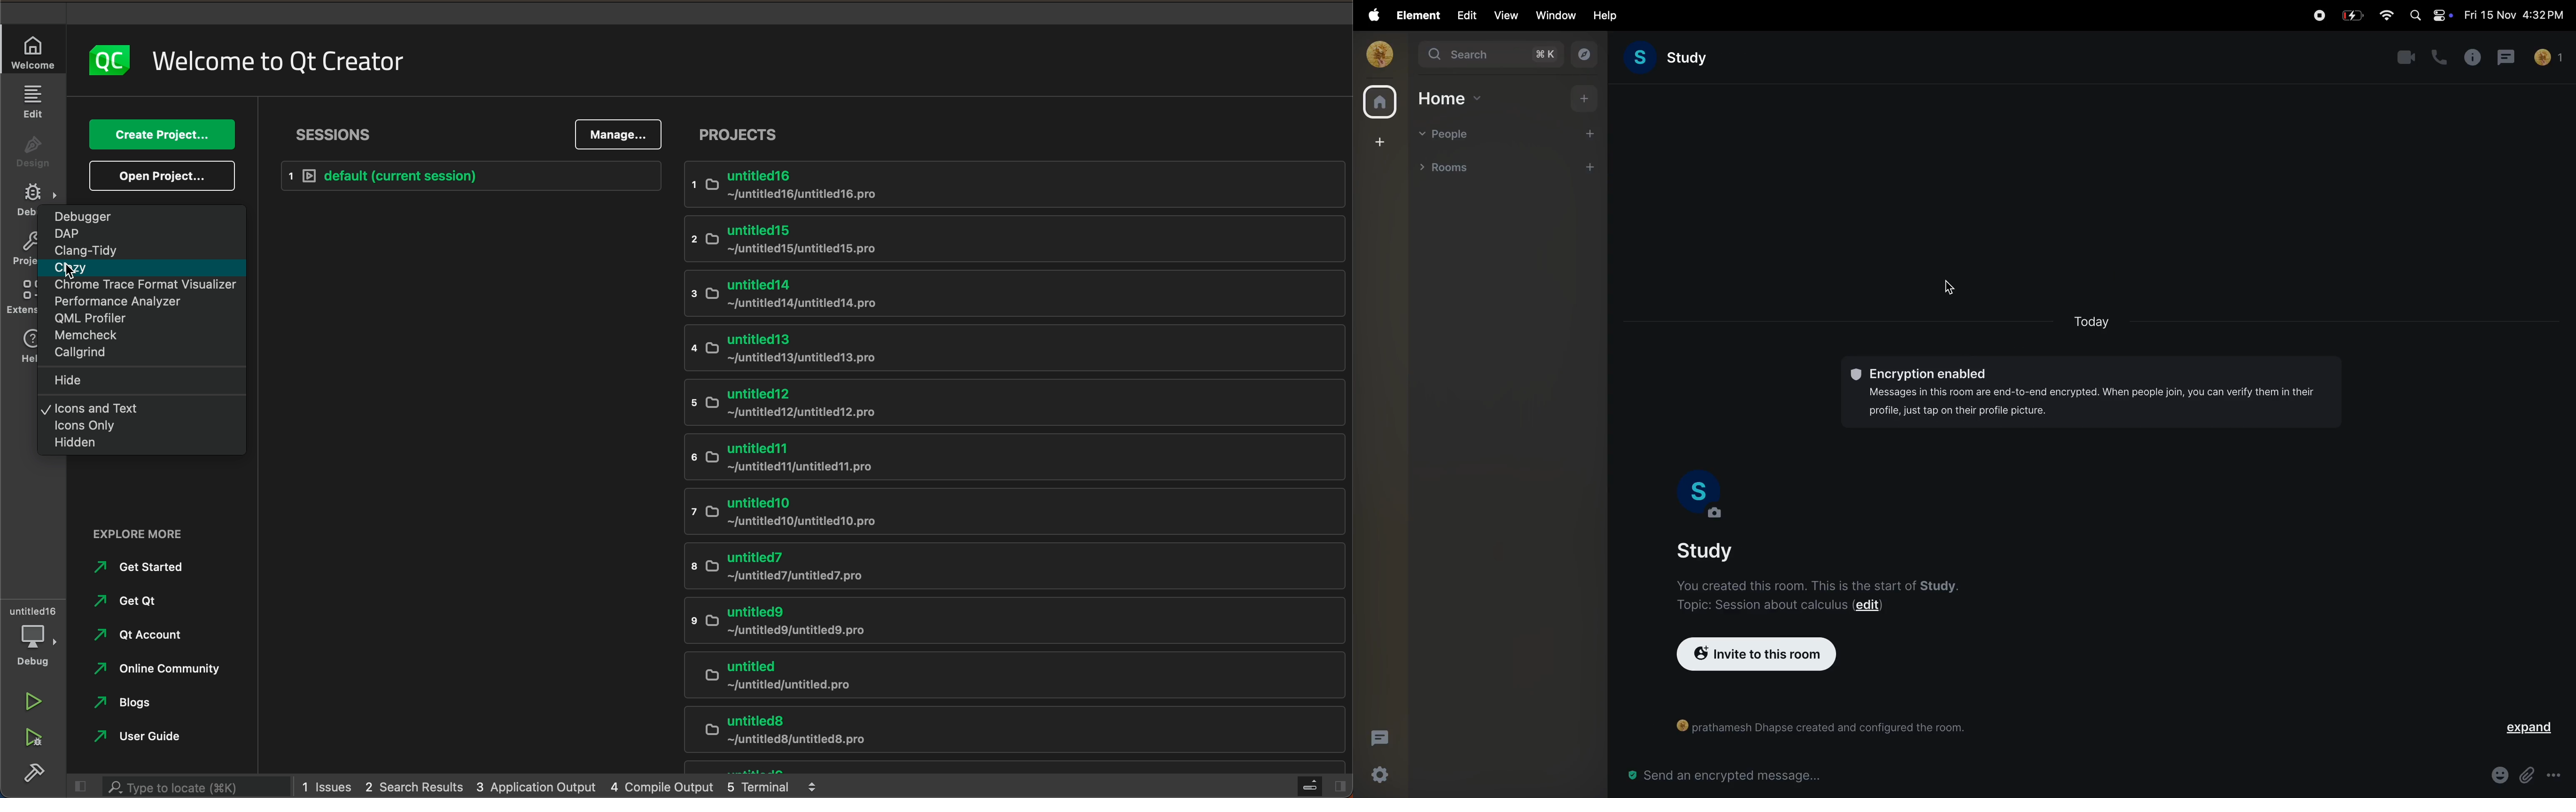  Describe the element at coordinates (1586, 55) in the screenshot. I see `explore` at that location.